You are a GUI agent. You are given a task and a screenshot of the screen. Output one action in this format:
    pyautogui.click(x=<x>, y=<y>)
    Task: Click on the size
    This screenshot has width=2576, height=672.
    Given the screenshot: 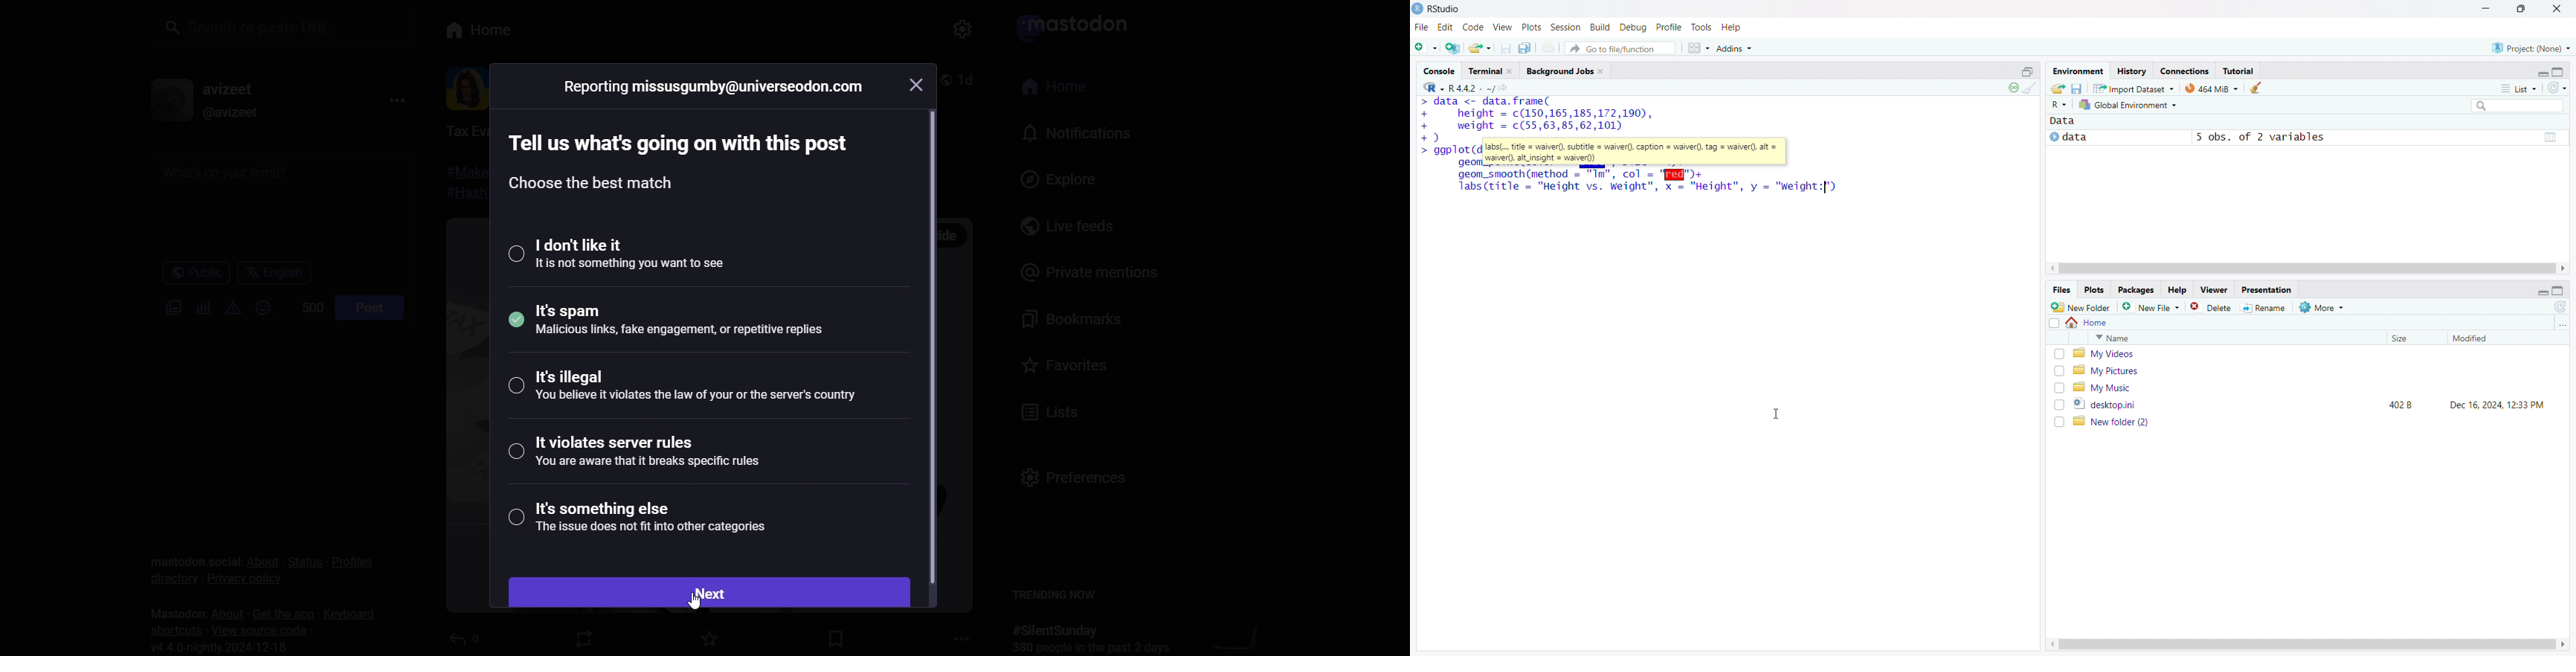 What is the action you would take?
    pyautogui.click(x=2413, y=338)
    